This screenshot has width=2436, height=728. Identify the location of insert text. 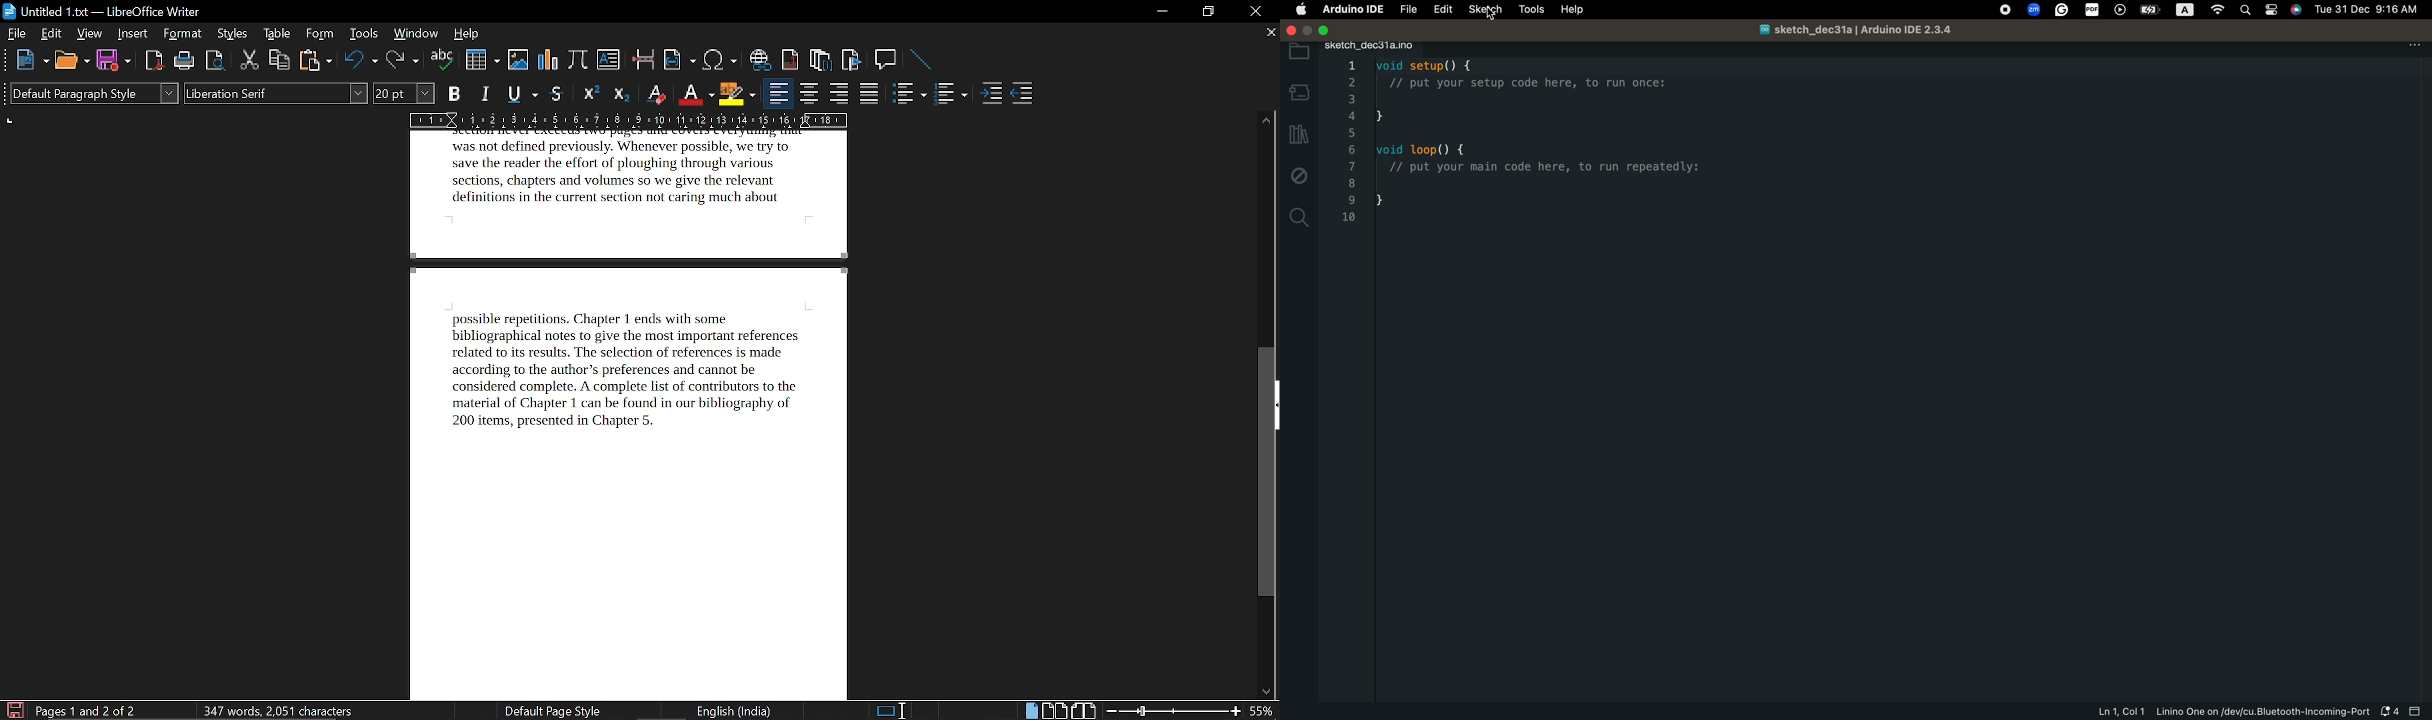
(608, 62).